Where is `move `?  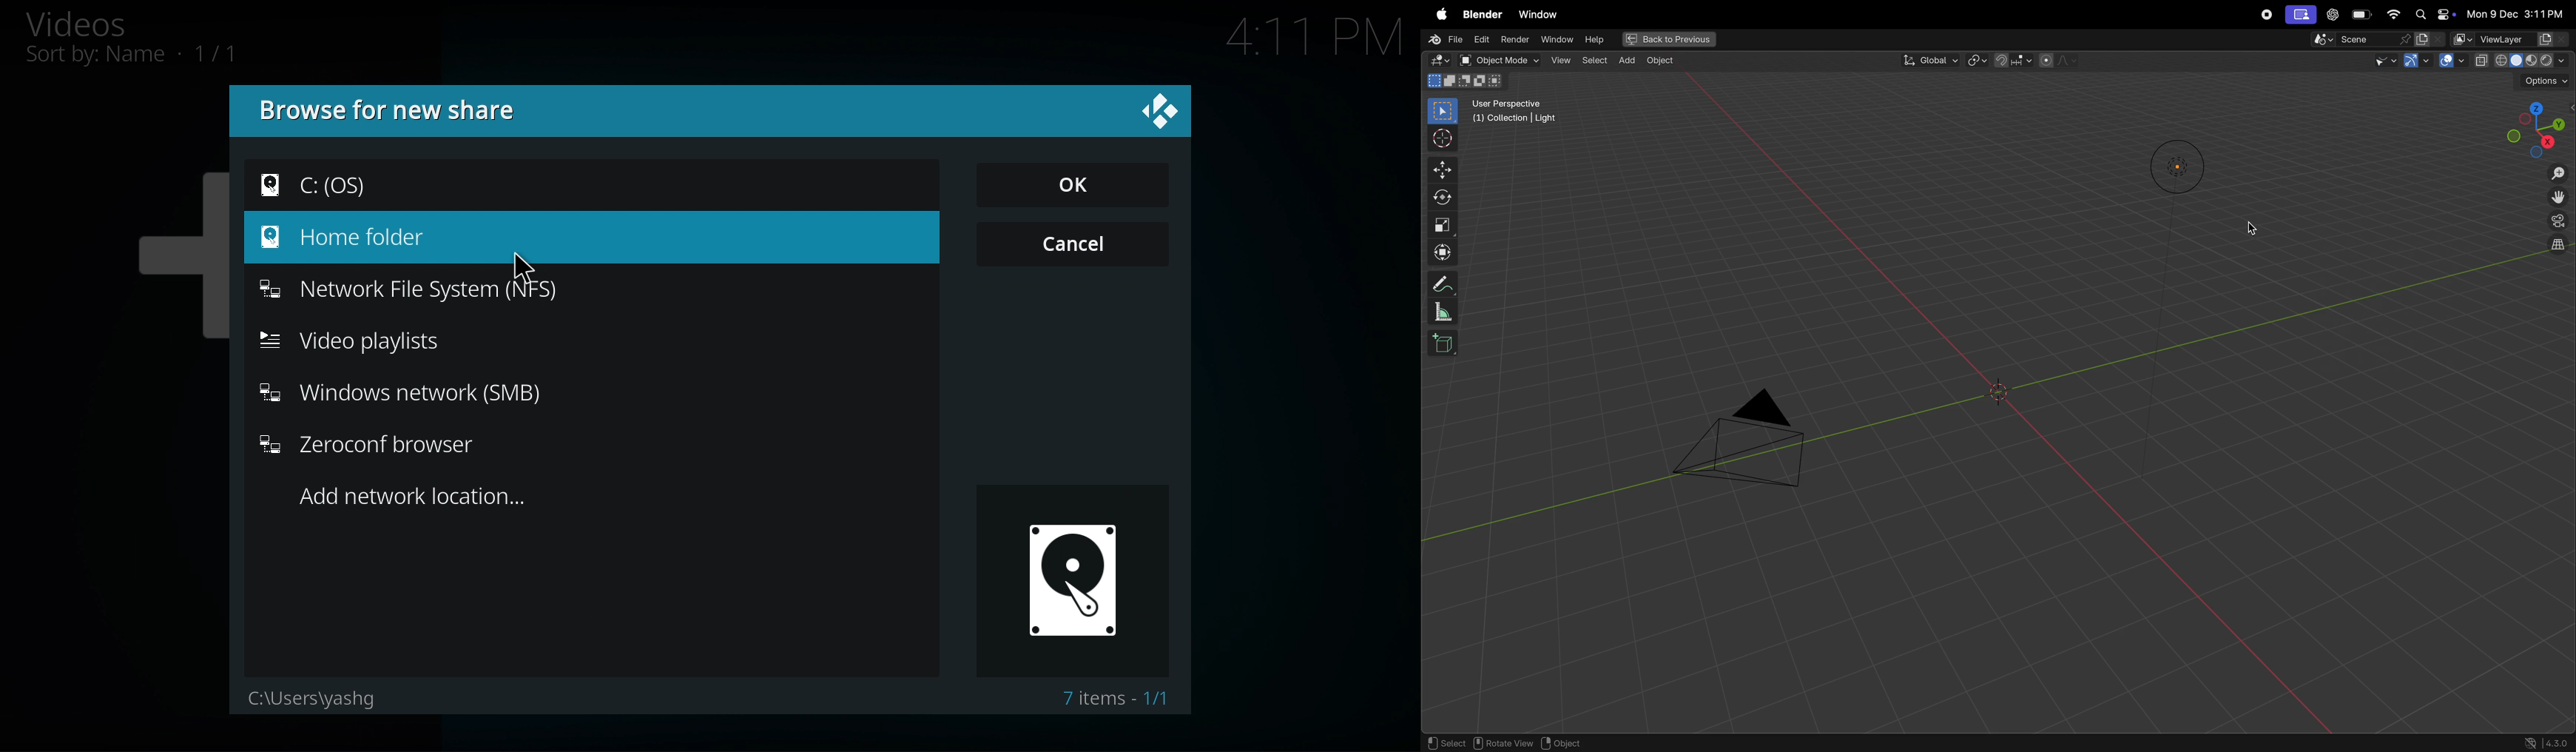
move  is located at coordinates (1440, 171).